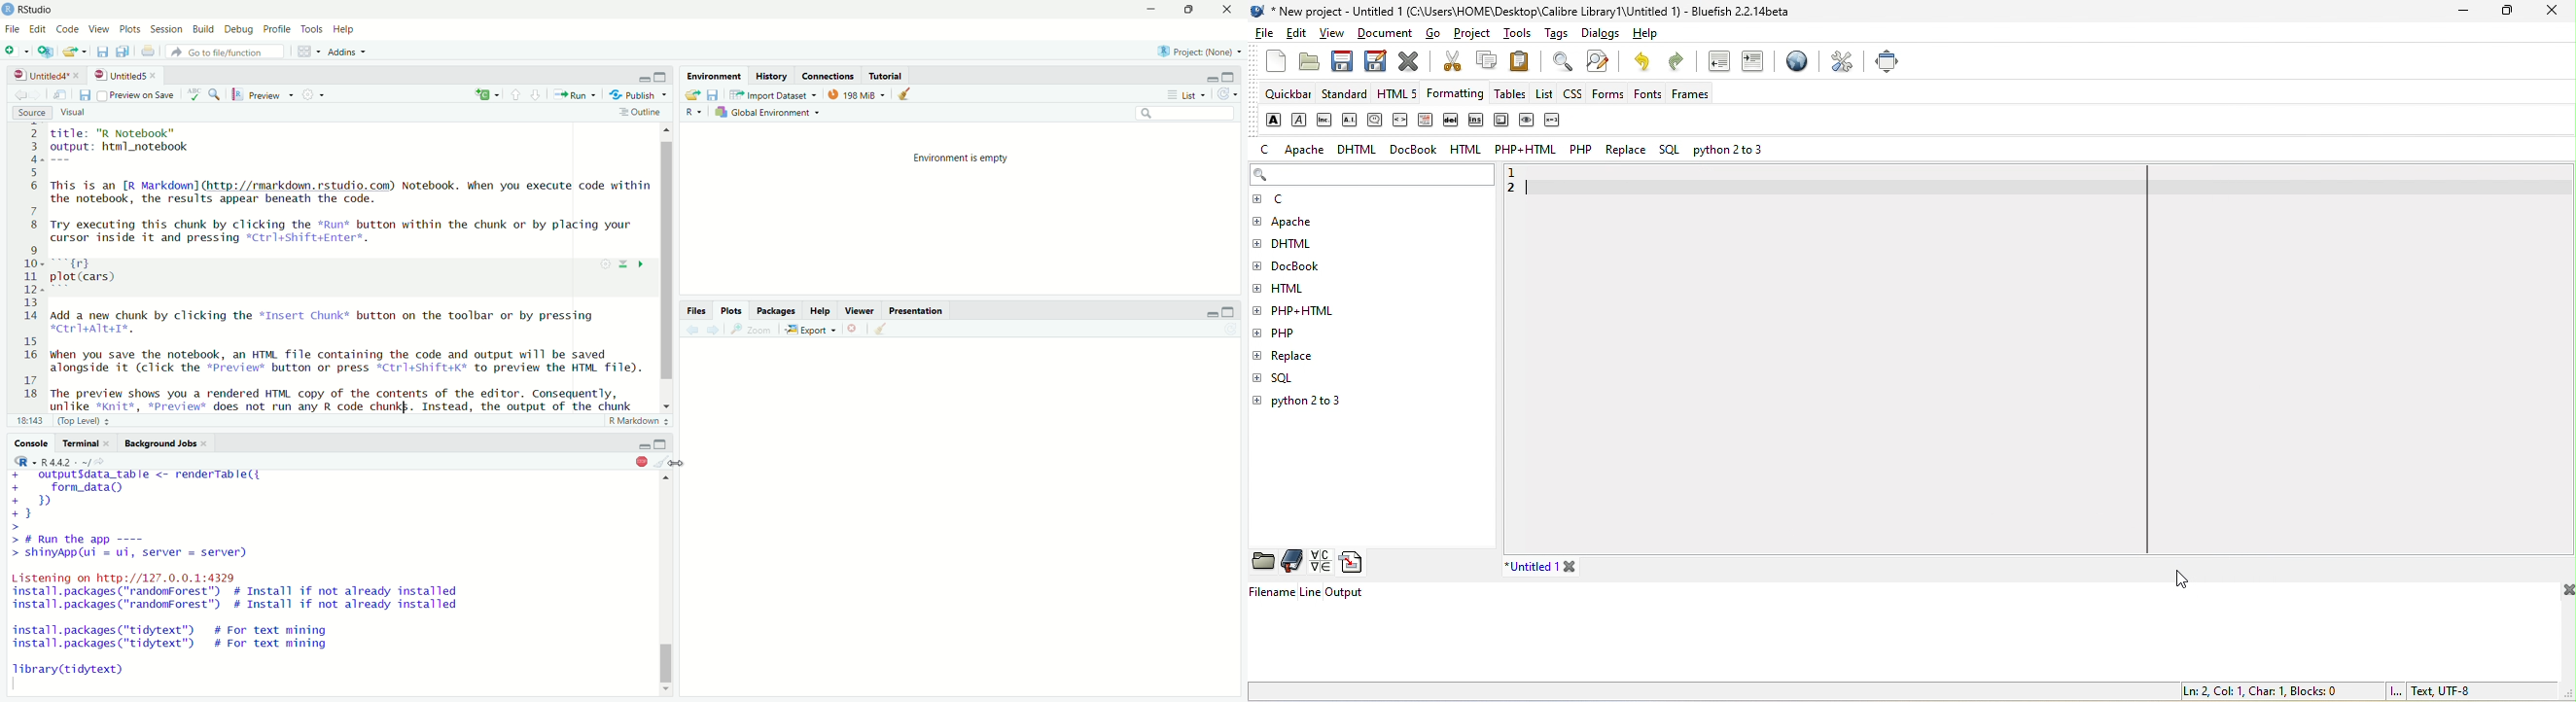 This screenshot has height=728, width=2576. What do you see at coordinates (1352, 120) in the screenshot?
I see `acronym` at bounding box center [1352, 120].